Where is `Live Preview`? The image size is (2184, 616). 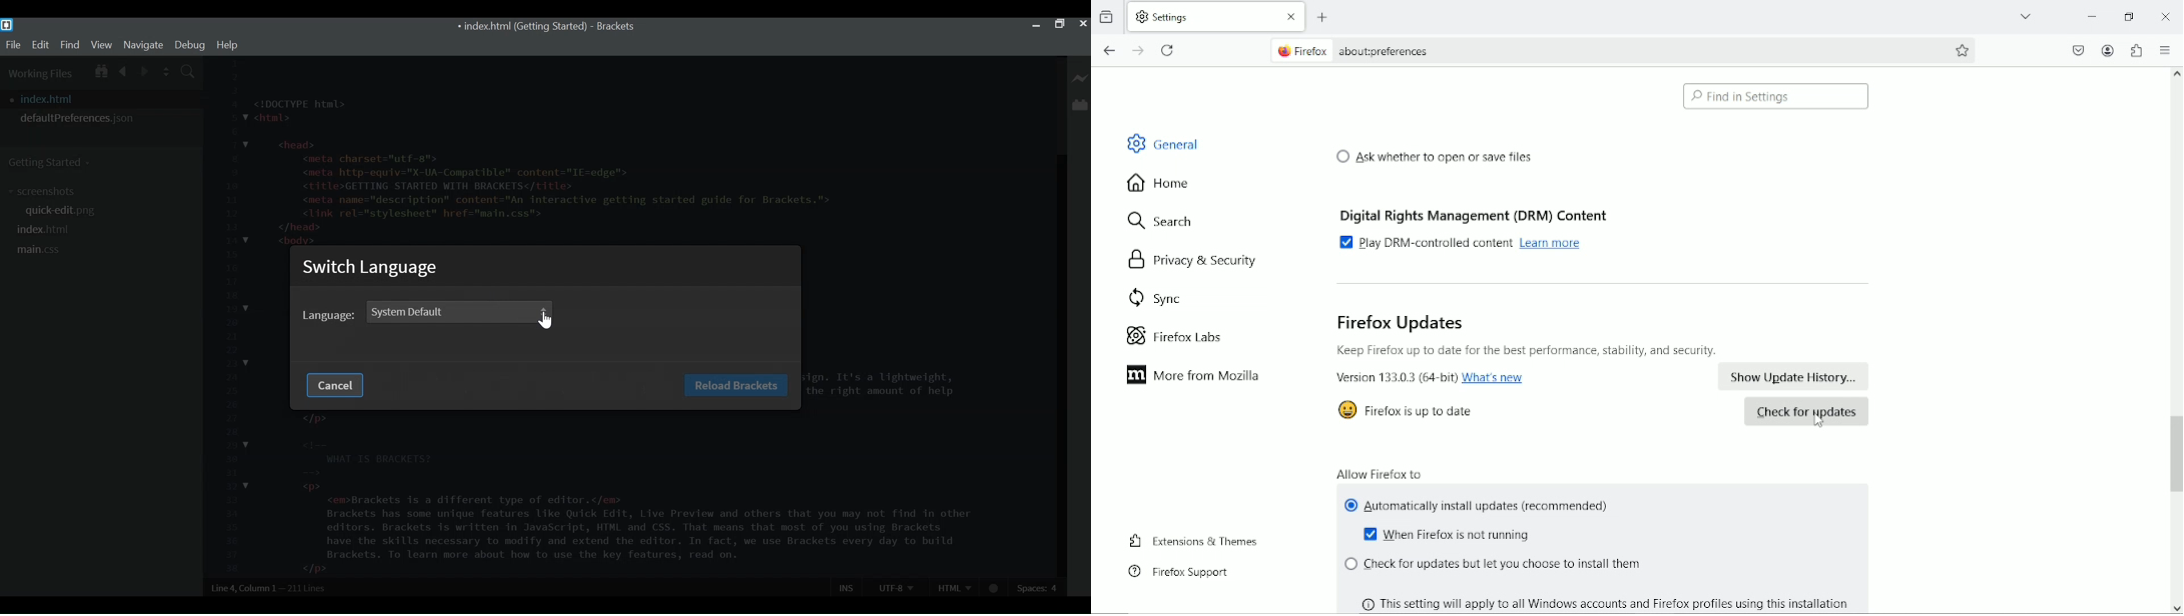
Live Preview is located at coordinates (1081, 79).